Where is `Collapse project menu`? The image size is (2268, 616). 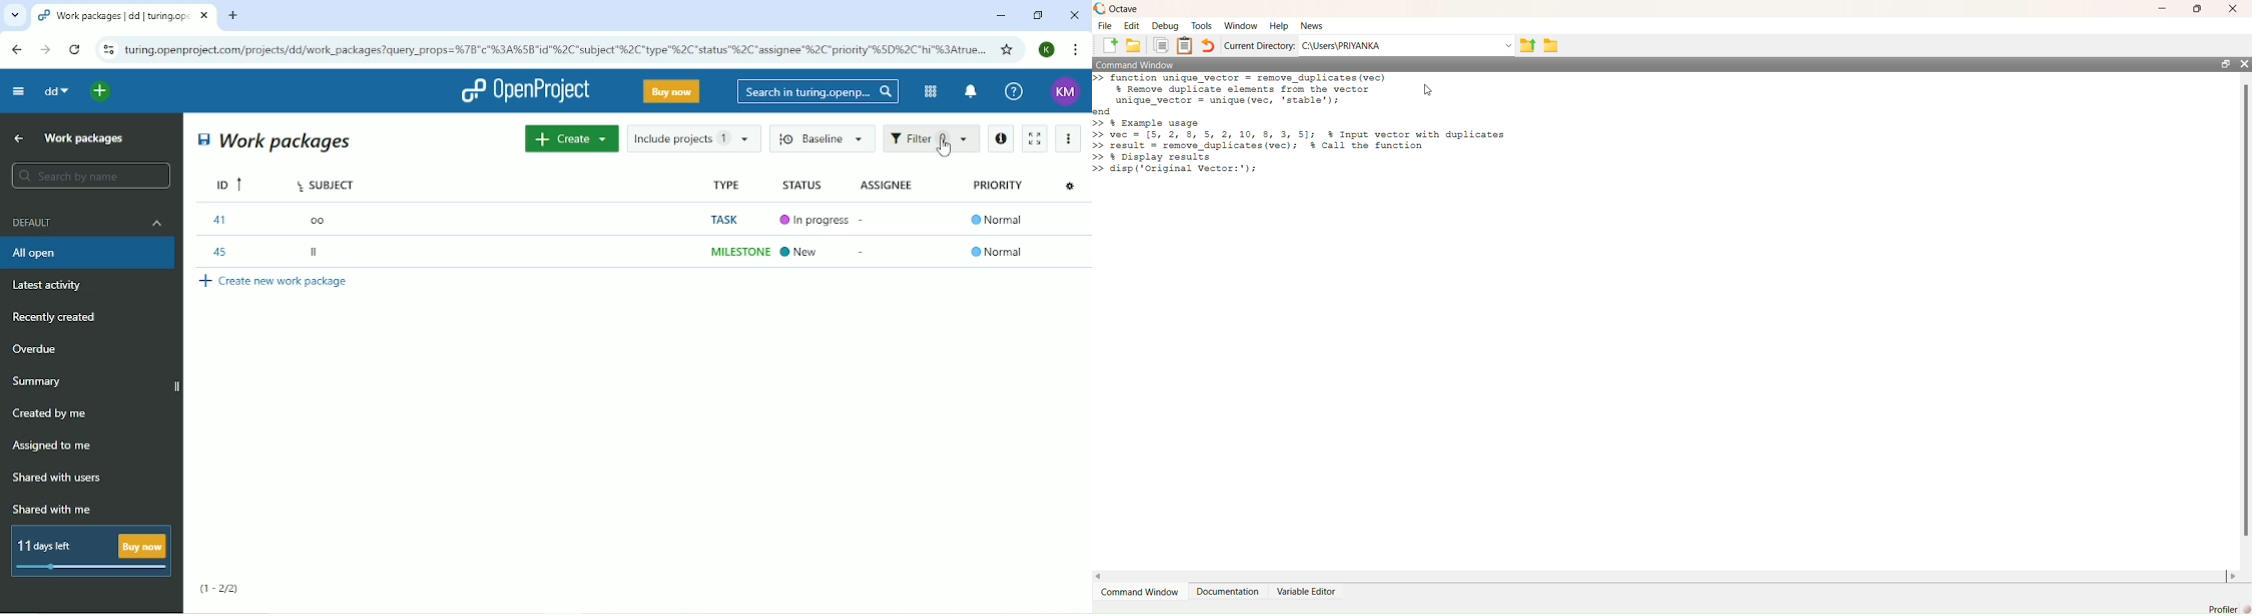
Collapse project menu is located at coordinates (17, 90).